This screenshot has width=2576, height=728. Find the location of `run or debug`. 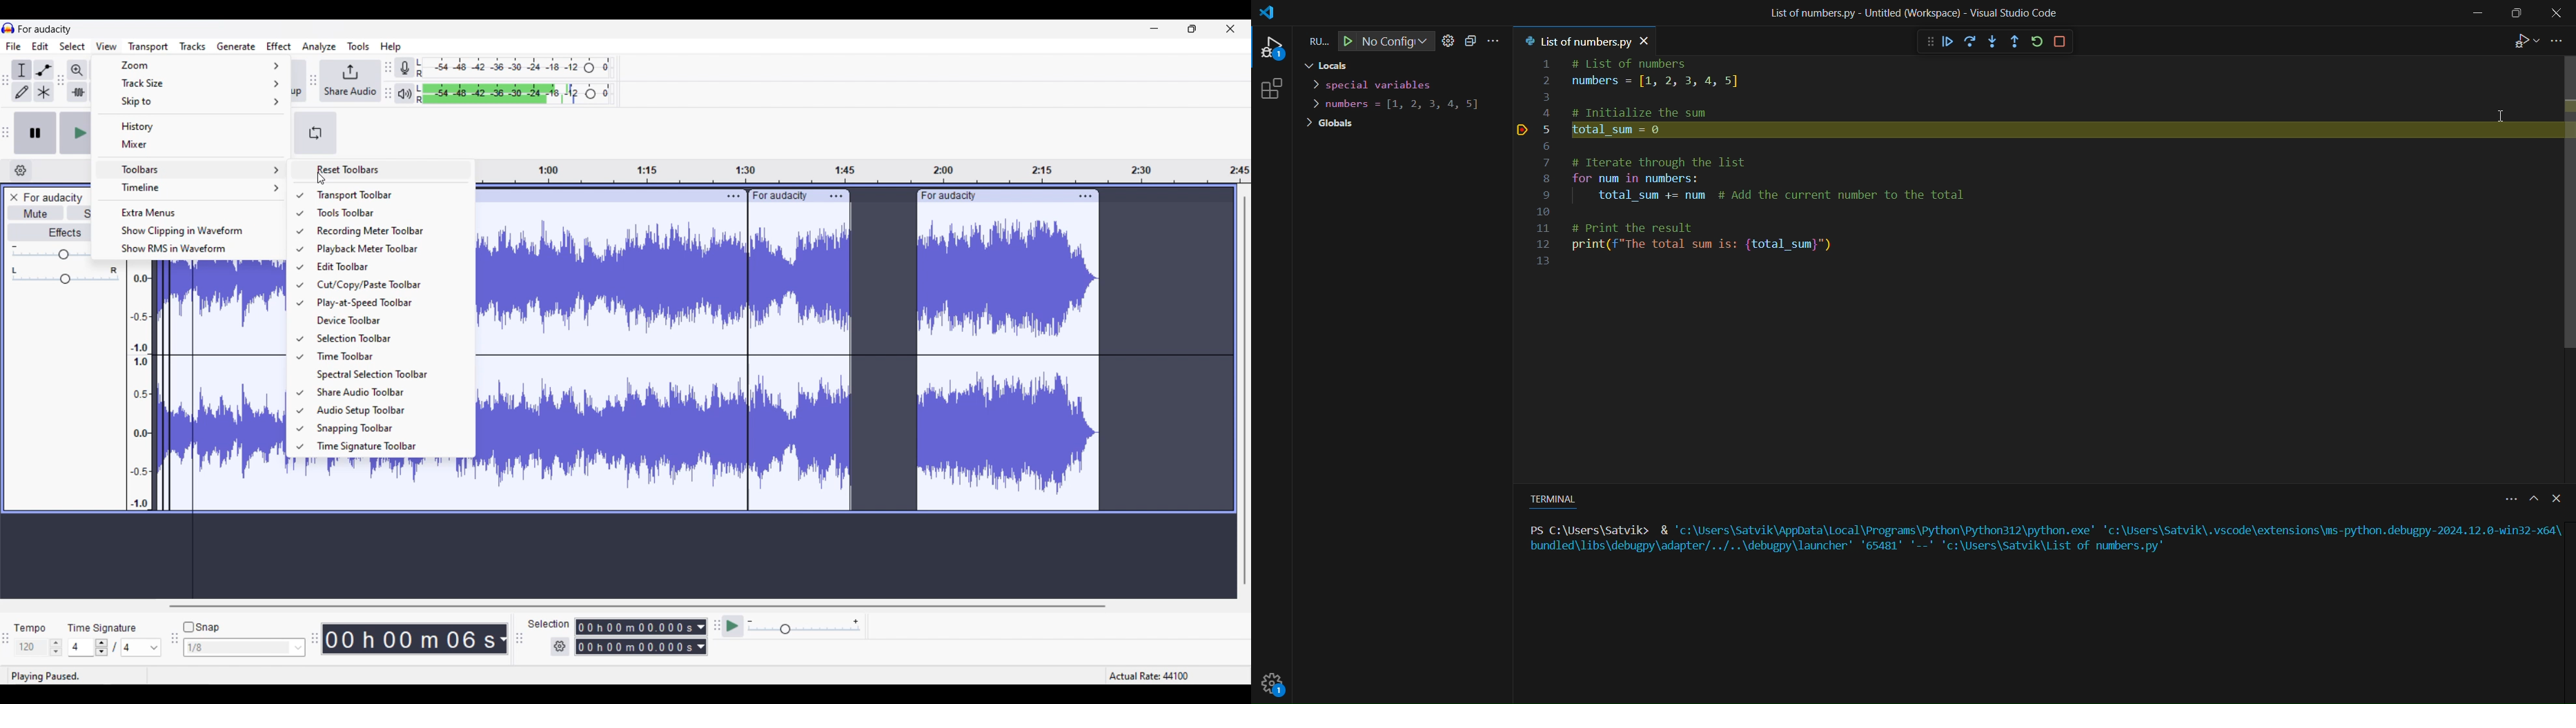

run or debug is located at coordinates (2521, 43).